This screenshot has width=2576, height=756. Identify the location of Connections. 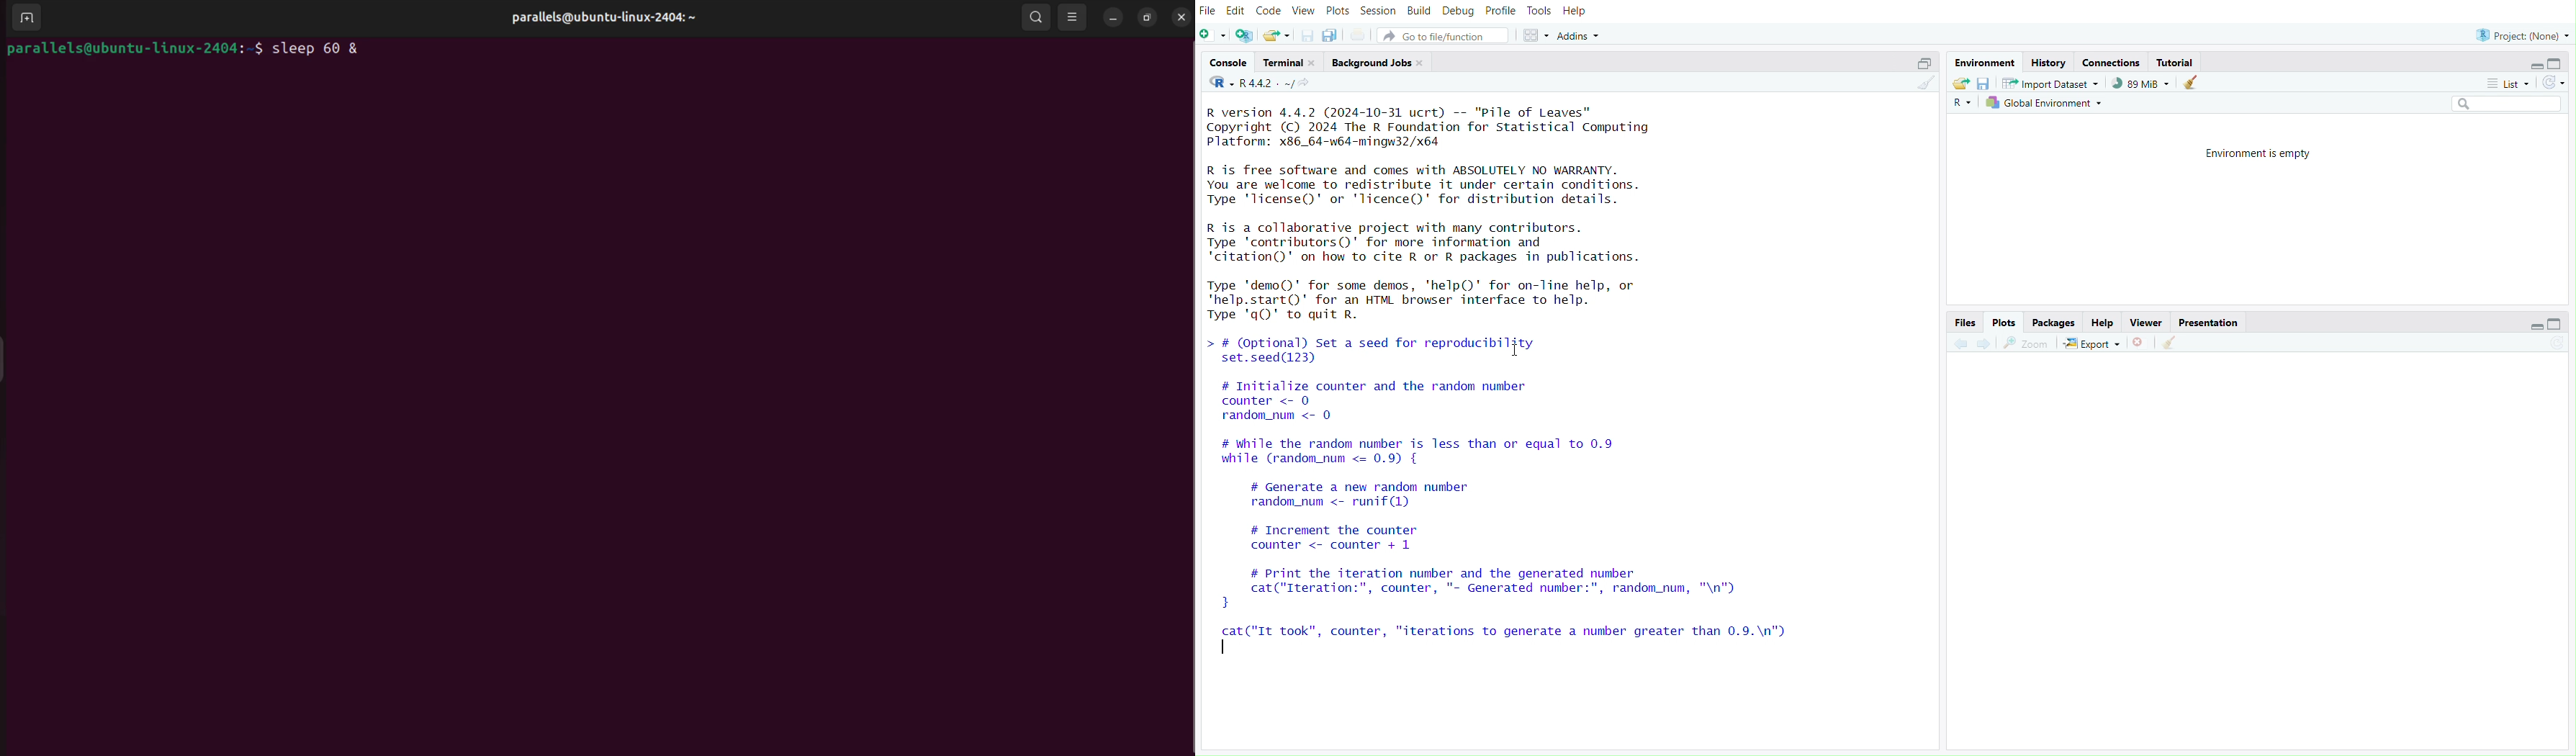
(2114, 61).